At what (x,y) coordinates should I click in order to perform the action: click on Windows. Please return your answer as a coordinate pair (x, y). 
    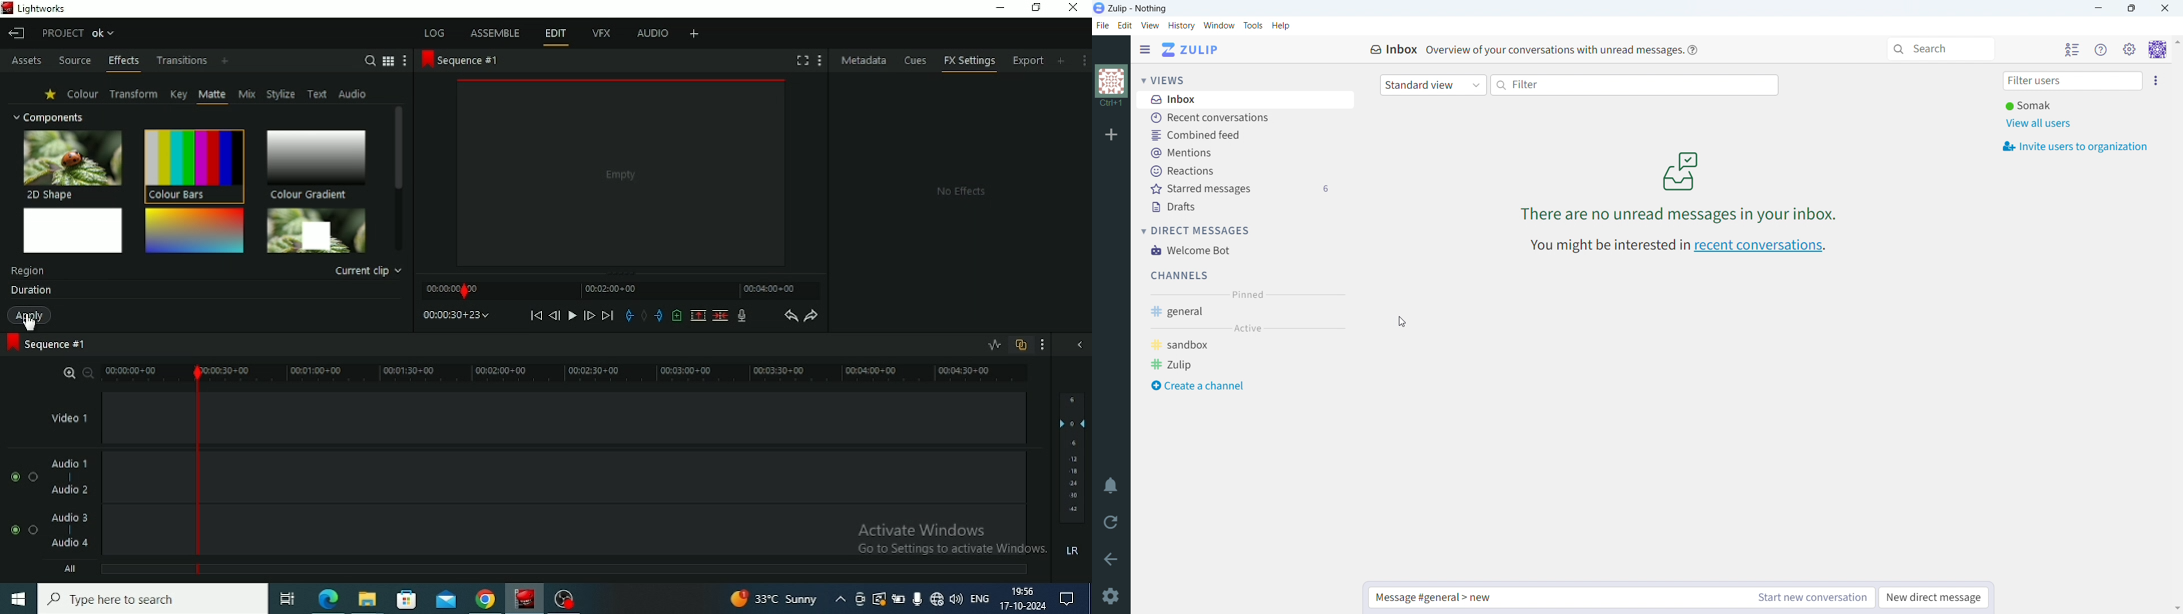
    Looking at the image, I should click on (18, 600).